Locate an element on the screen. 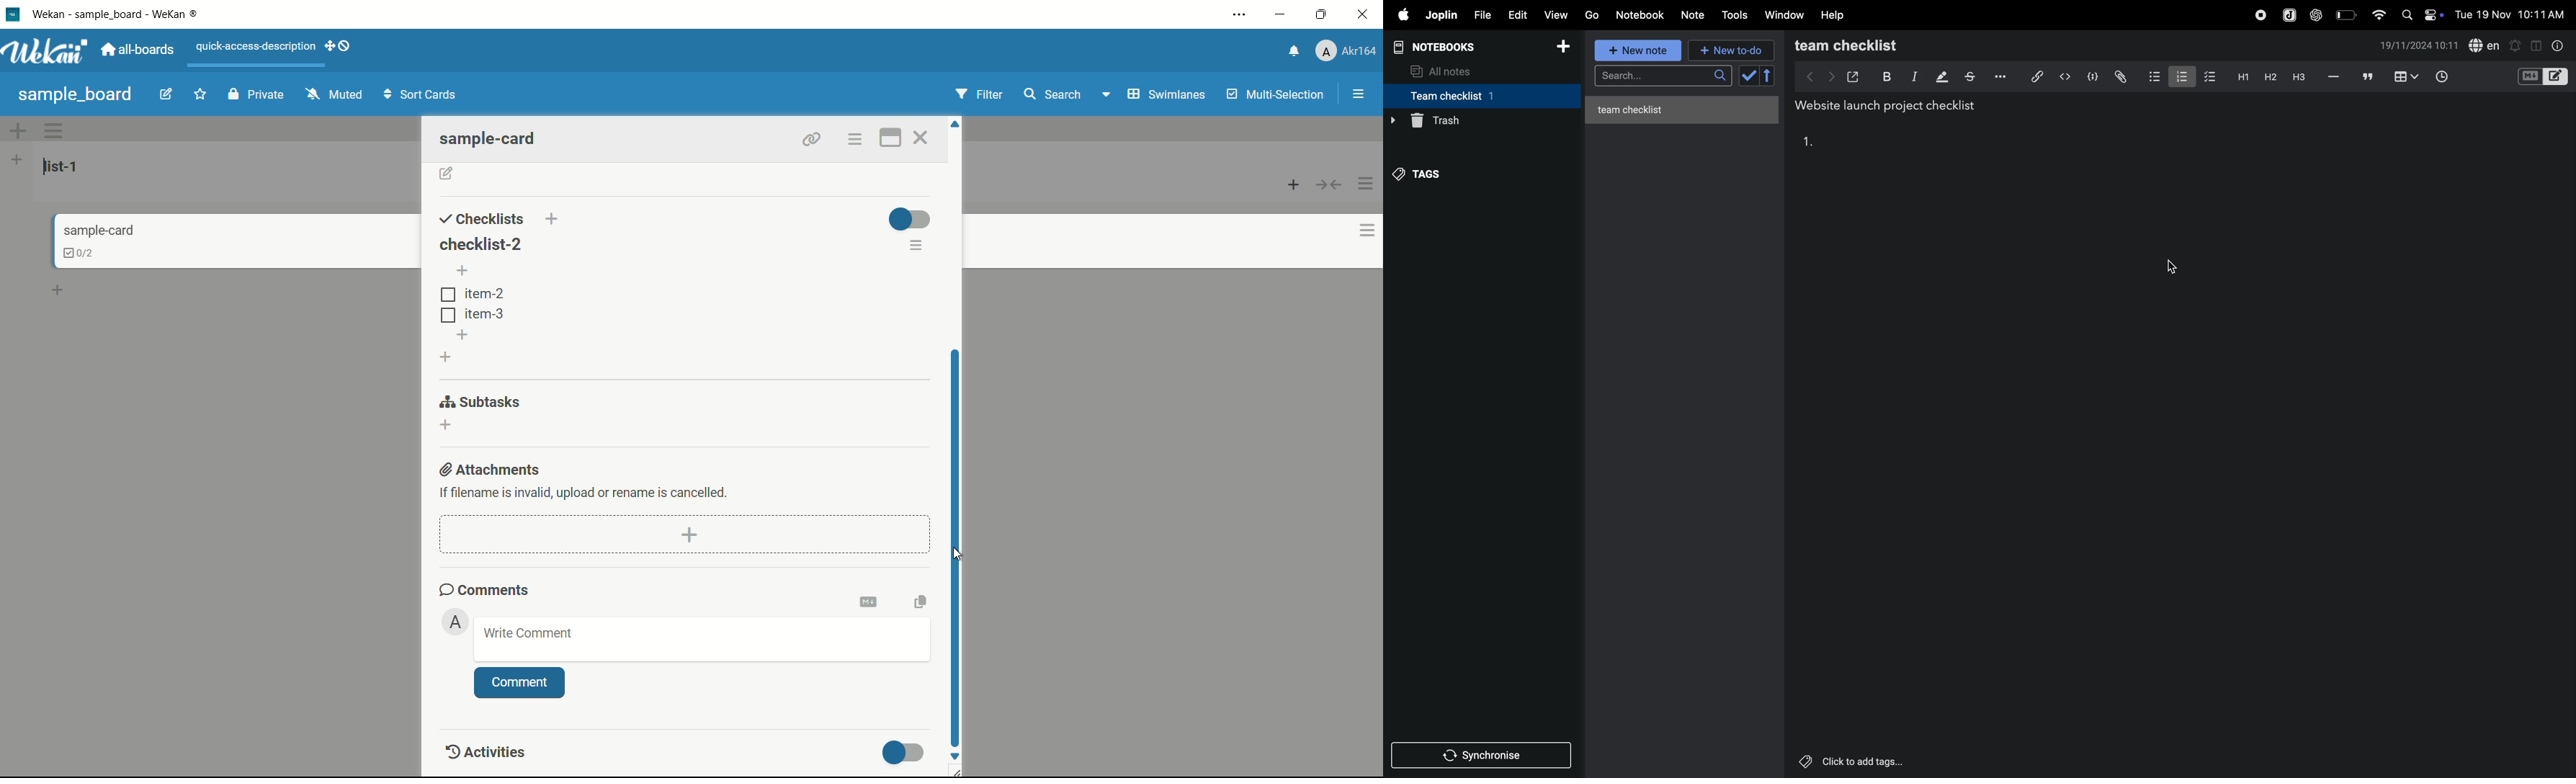  show/hide sidebar is located at coordinates (1358, 94).